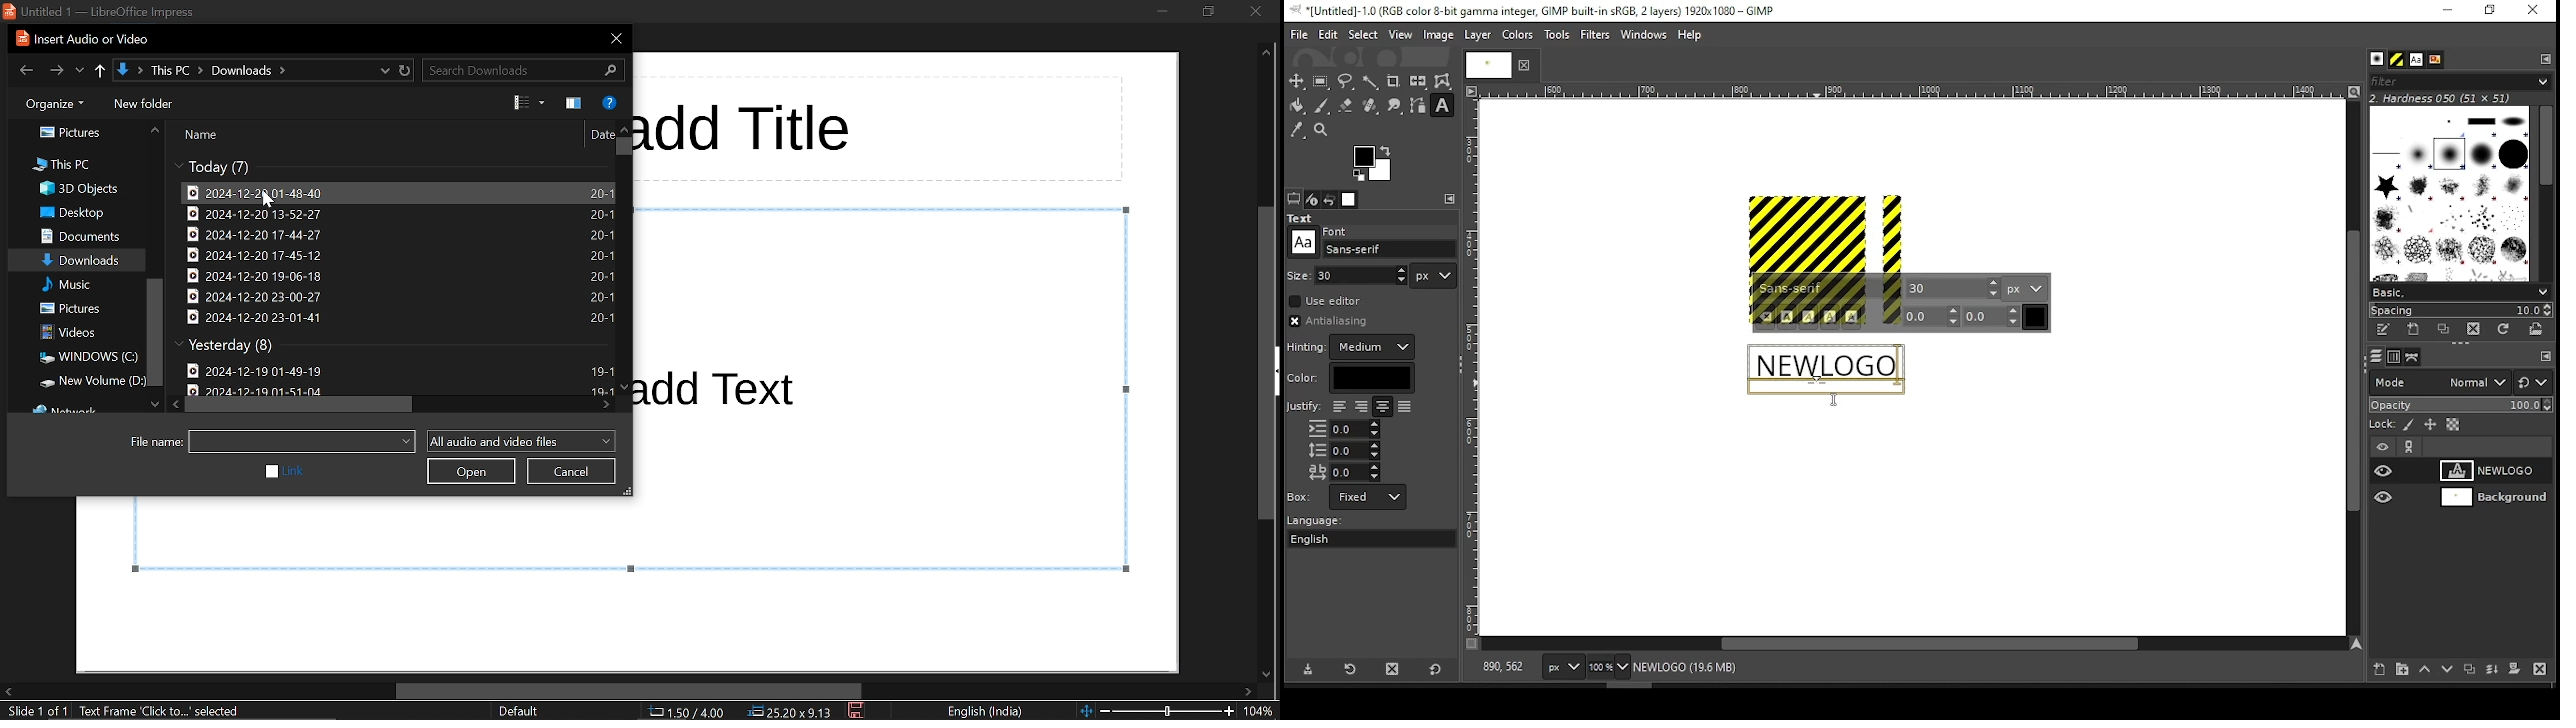 The image size is (2576, 728). Describe the element at coordinates (624, 387) in the screenshot. I see `move down` at that location.